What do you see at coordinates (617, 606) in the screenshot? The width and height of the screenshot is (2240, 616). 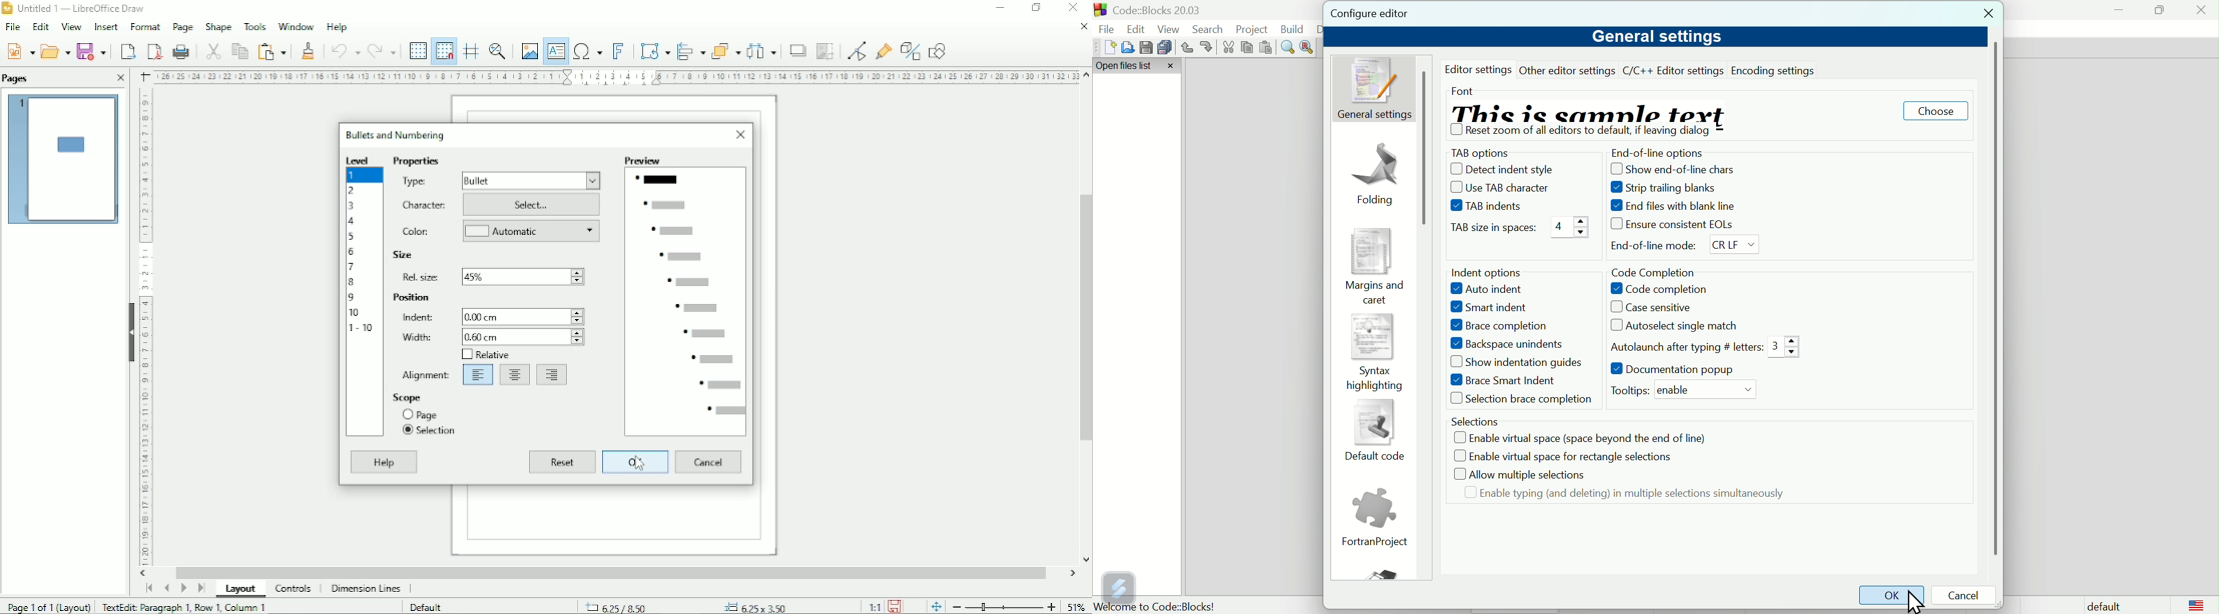 I see `6.25x8.50` at bounding box center [617, 606].